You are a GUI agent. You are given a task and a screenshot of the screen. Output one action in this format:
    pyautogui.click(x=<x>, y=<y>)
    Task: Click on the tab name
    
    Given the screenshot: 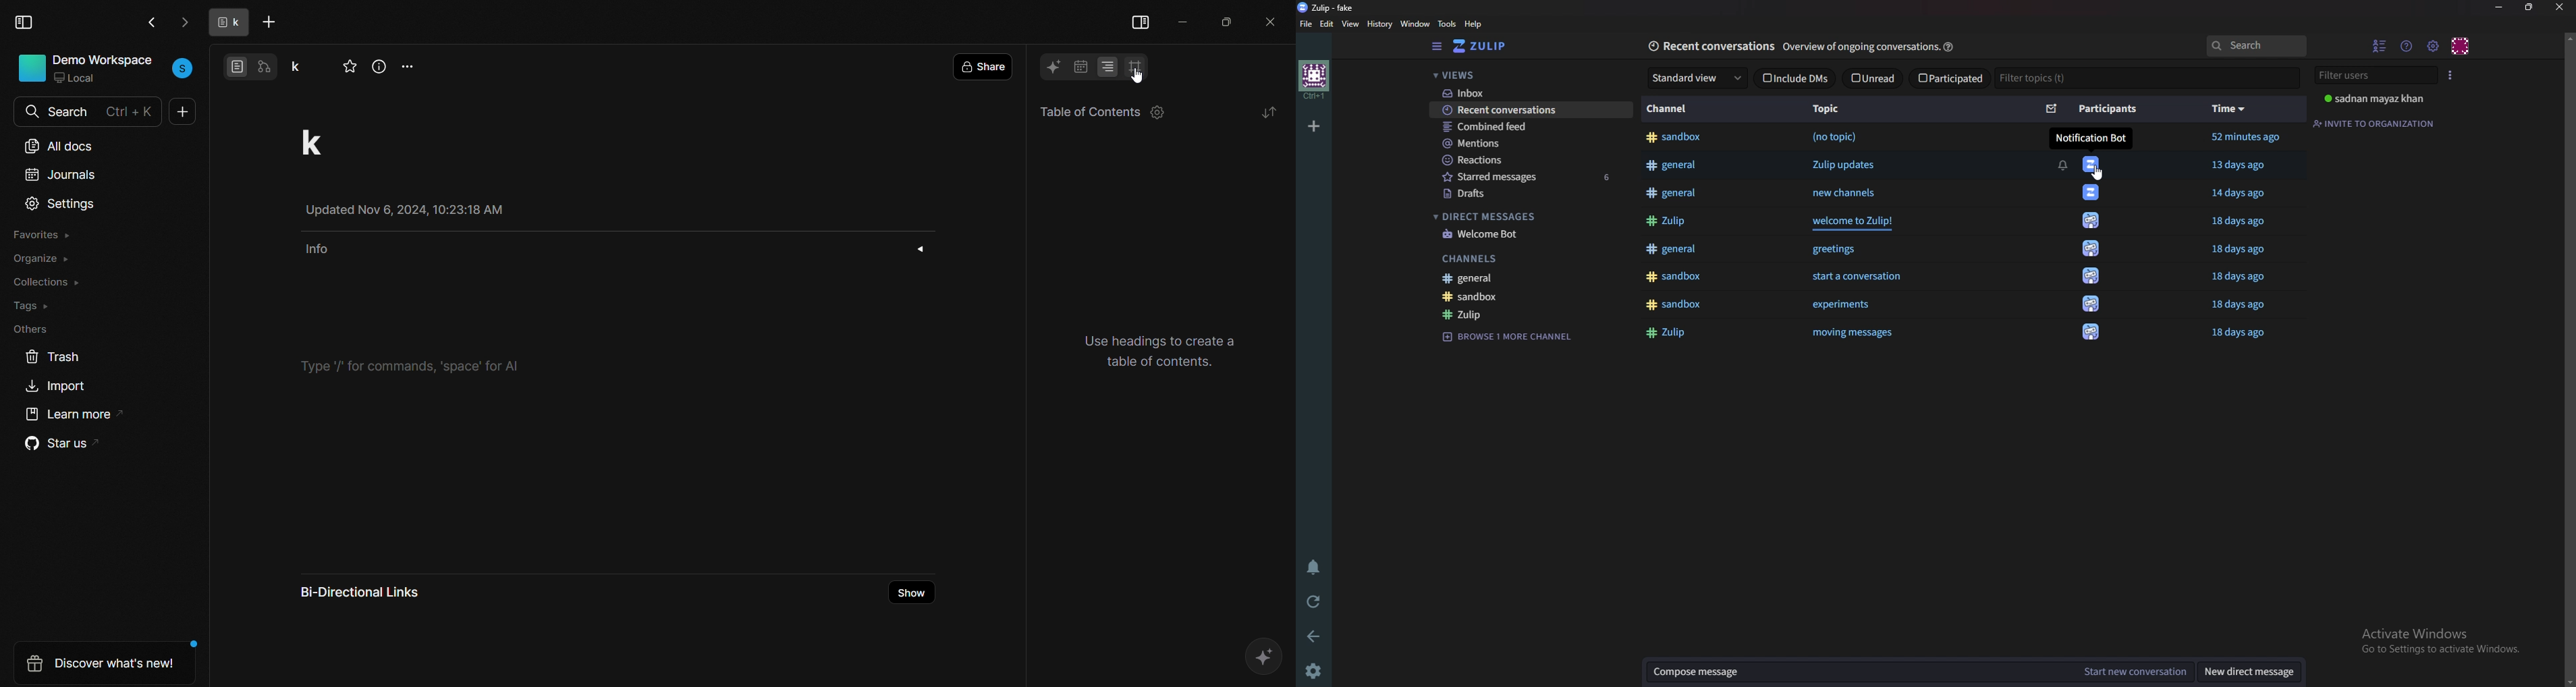 What is the action you would take?
    pyautogui.click(x=225, y=23)
    